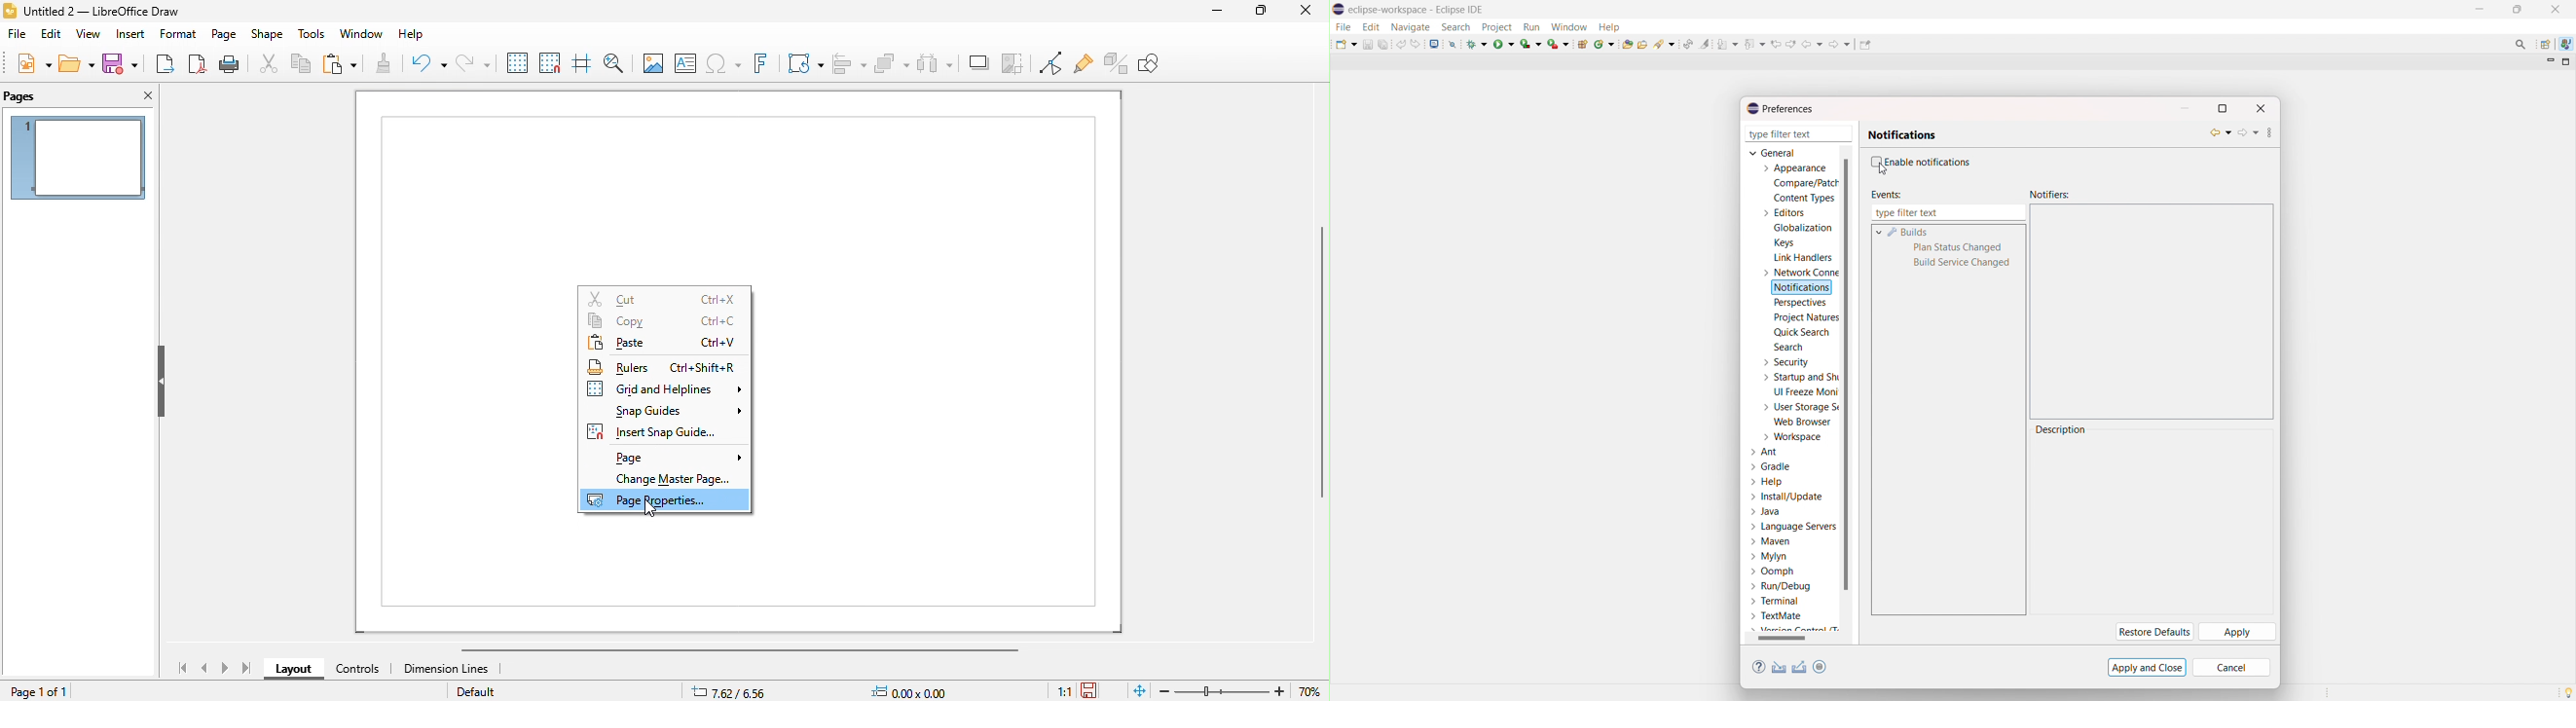 This screenshot has width=2576, height=728. I want to click on insert , so click(129, 34).